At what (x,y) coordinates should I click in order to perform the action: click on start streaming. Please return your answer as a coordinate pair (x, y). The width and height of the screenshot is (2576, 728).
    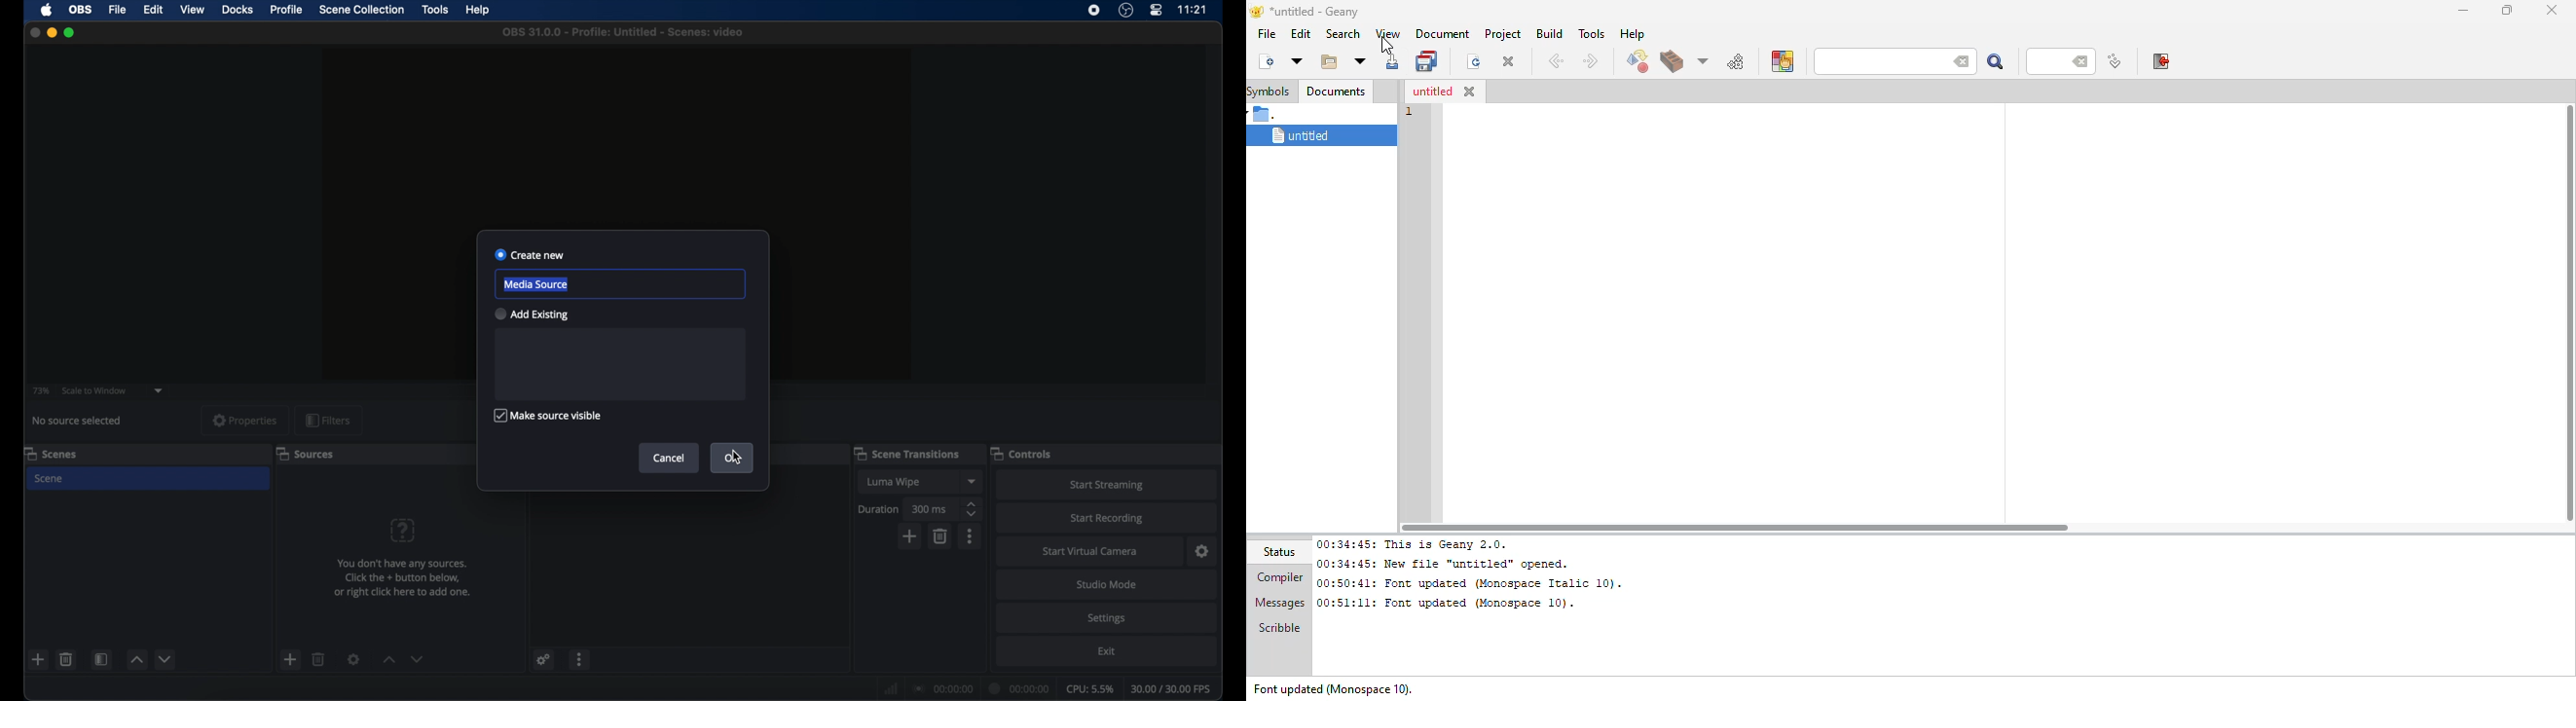
    Looking at the image, I should click on (1107, 484).